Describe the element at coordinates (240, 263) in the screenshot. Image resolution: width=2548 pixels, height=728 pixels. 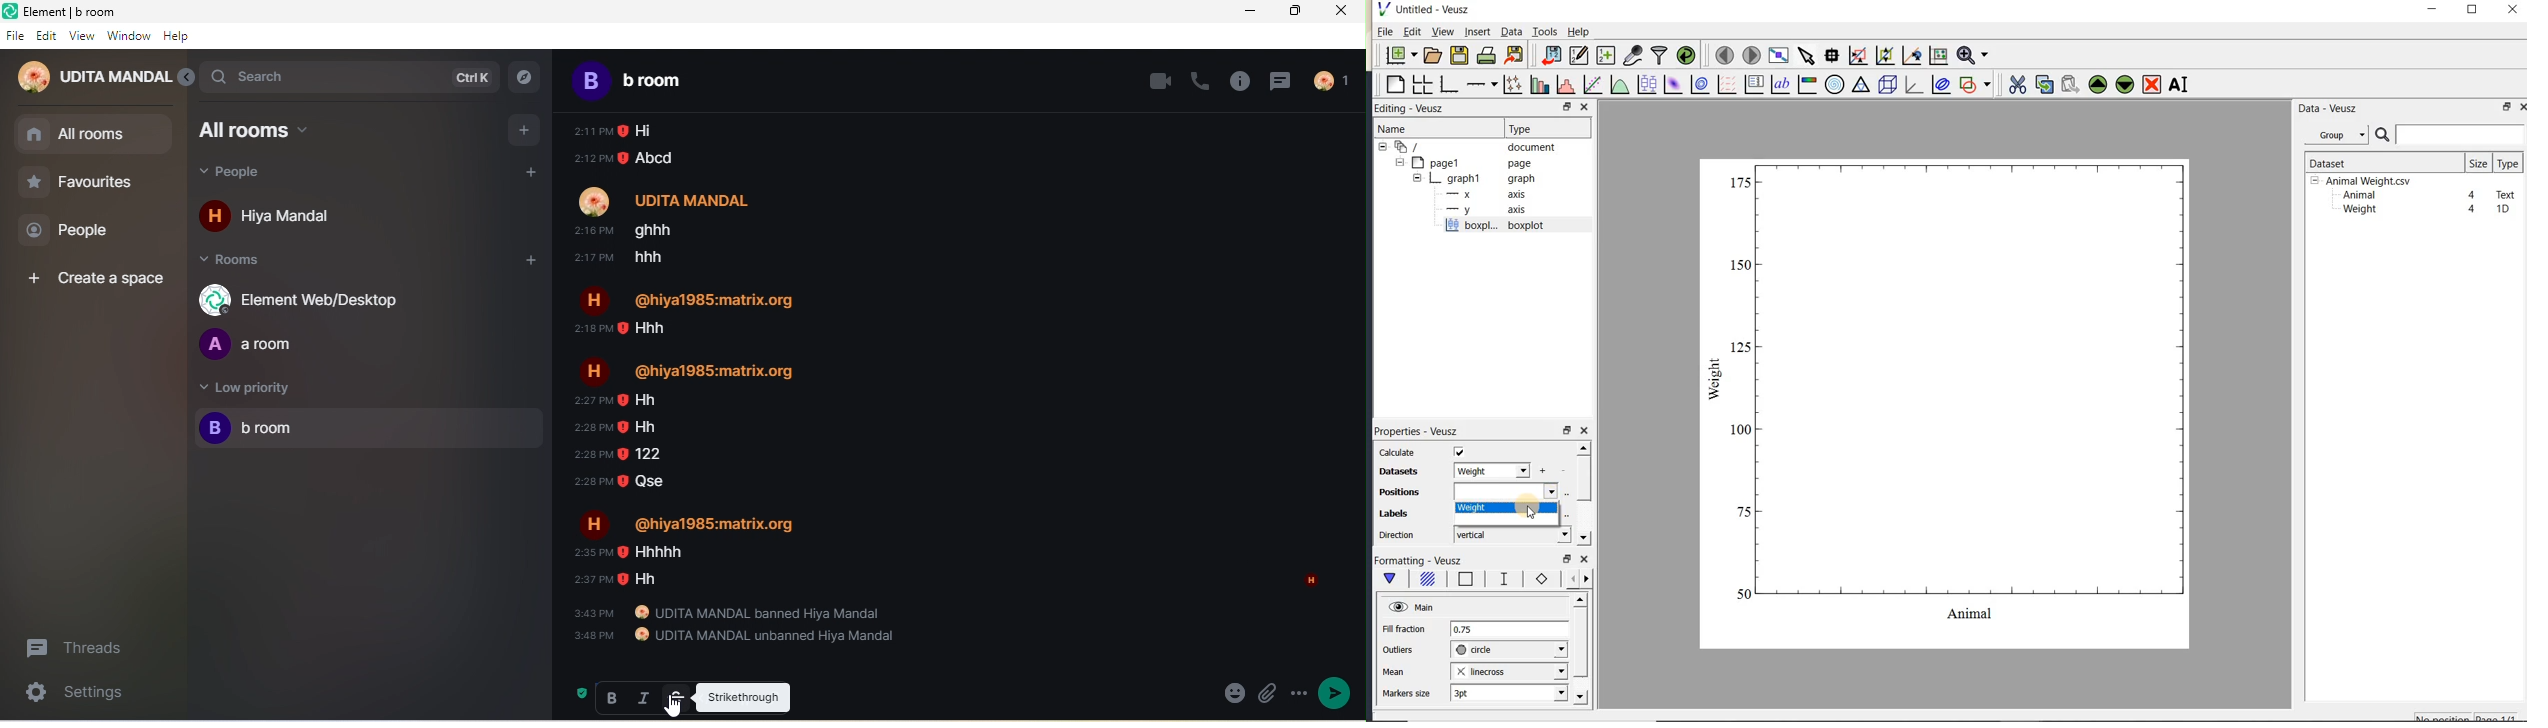
I see `rooms` at that location.